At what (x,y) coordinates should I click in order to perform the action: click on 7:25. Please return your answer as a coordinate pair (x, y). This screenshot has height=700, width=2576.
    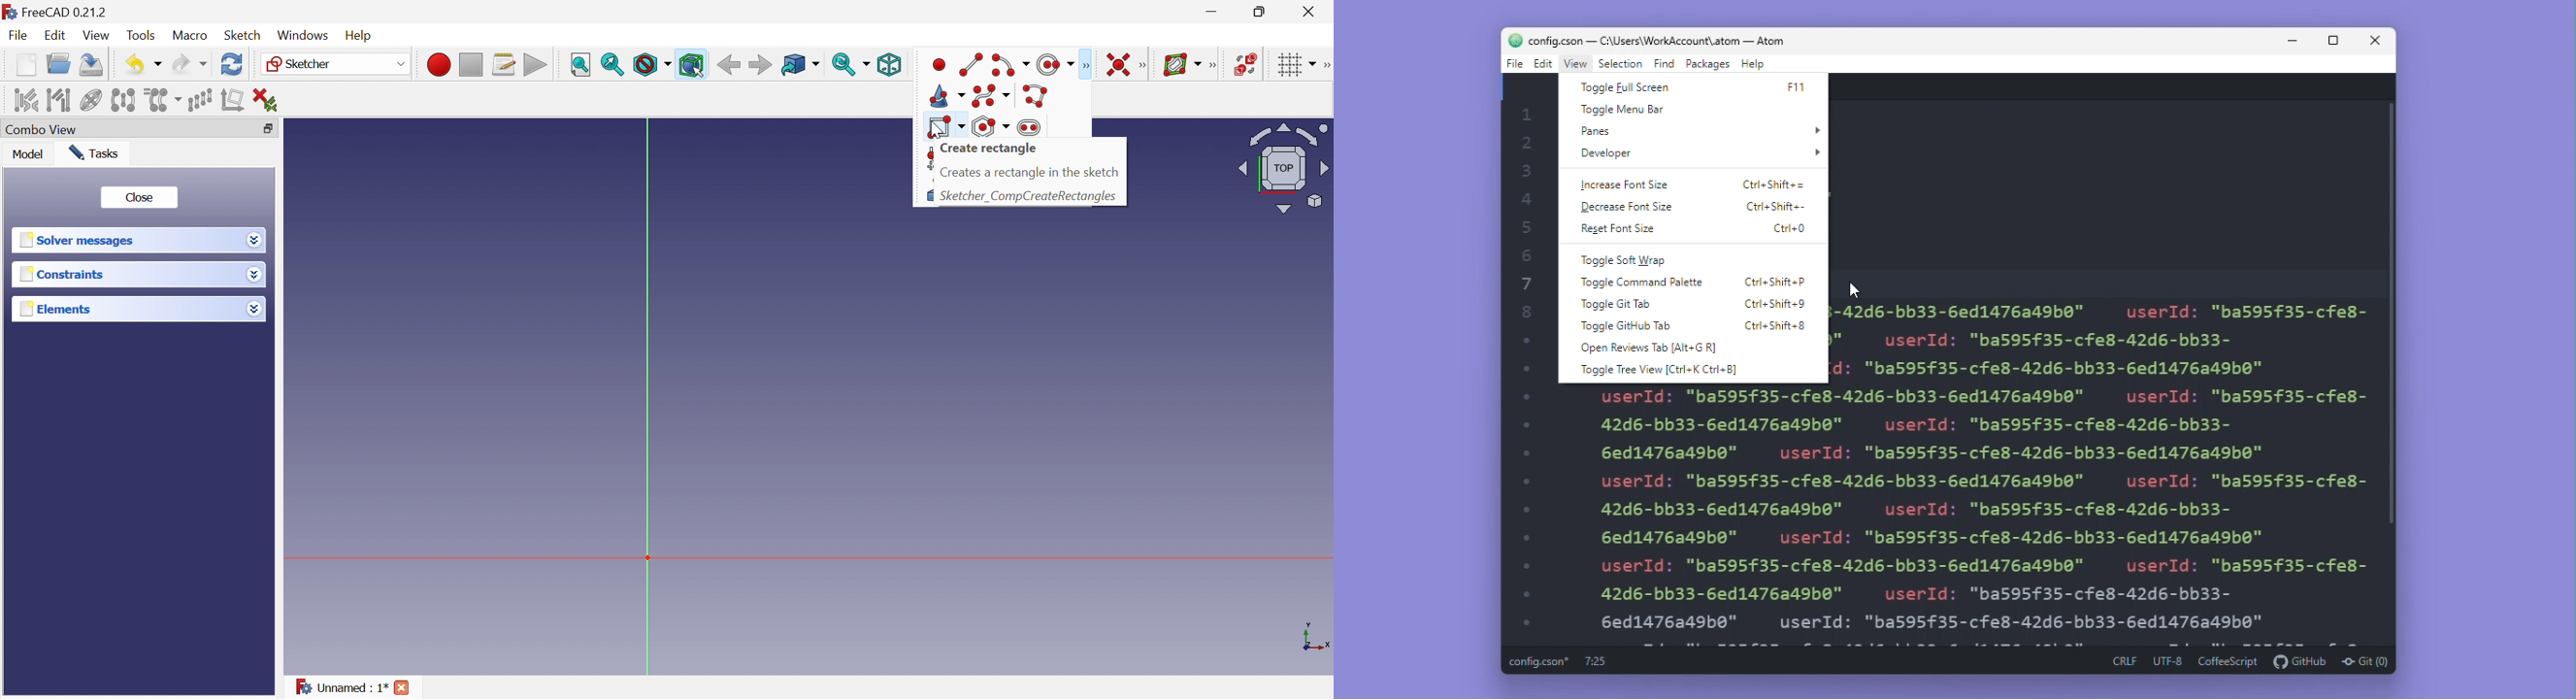
    Looking at the image, I should click on (1595, 661).